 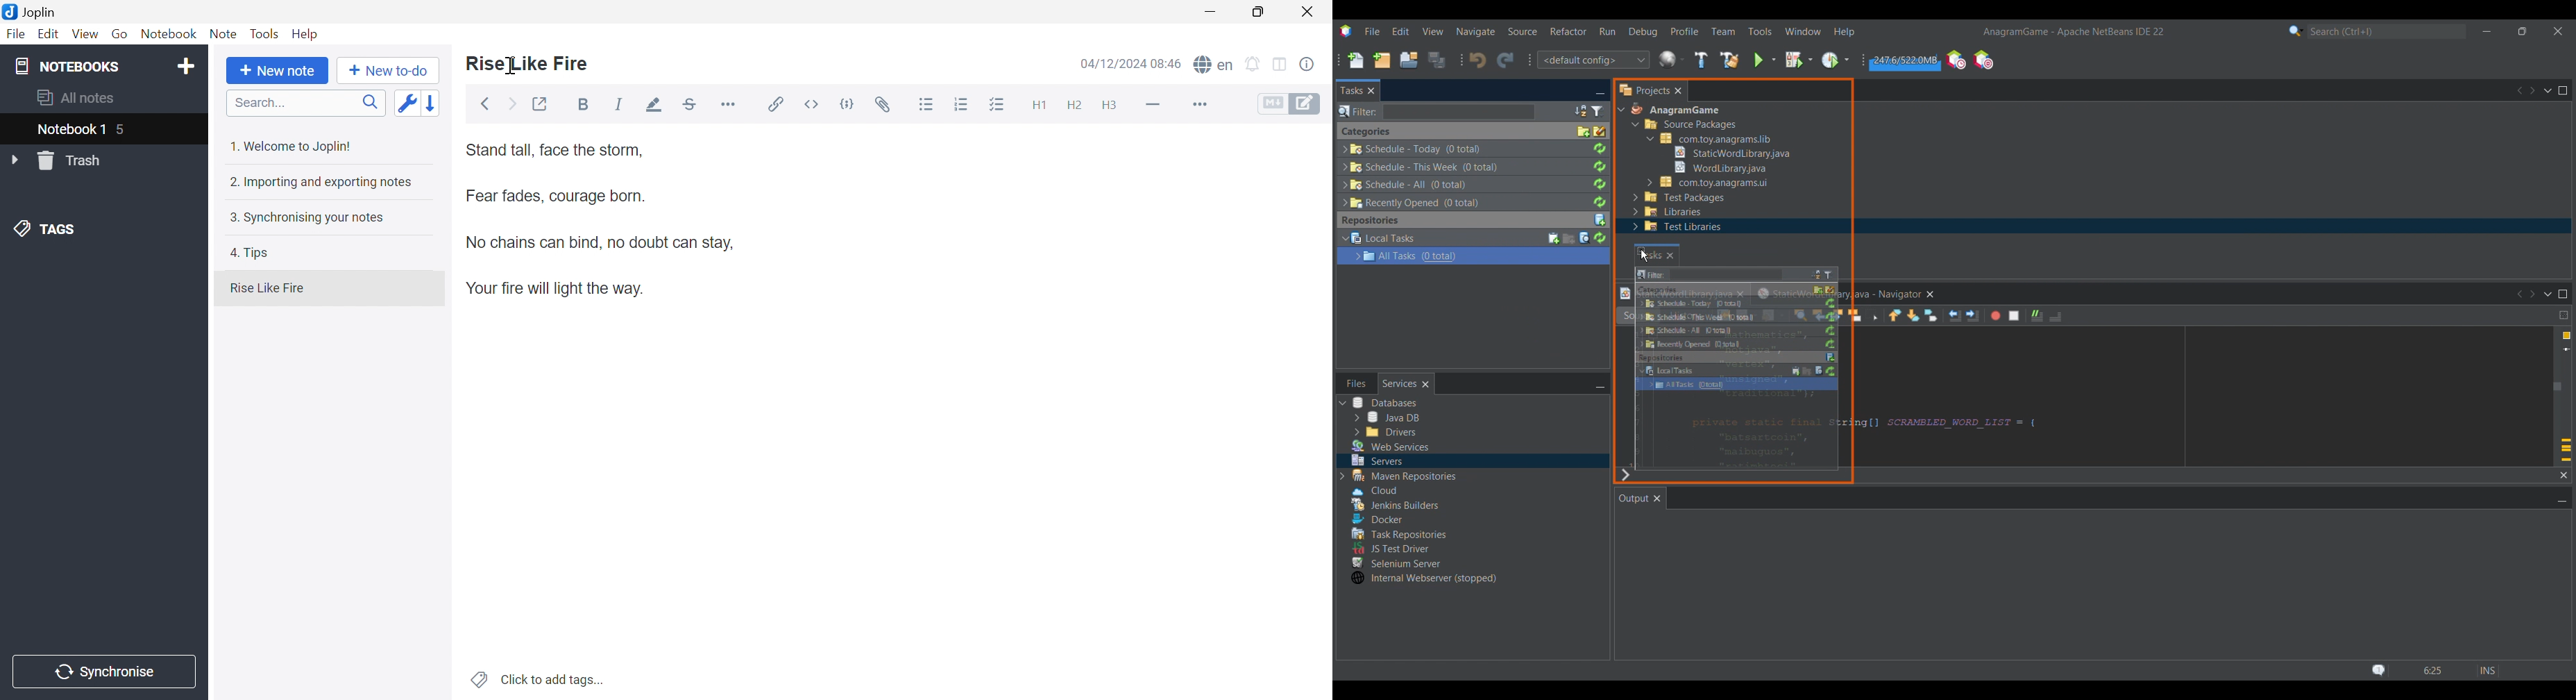 I want to click on Close, so click(x=1426, y=384).